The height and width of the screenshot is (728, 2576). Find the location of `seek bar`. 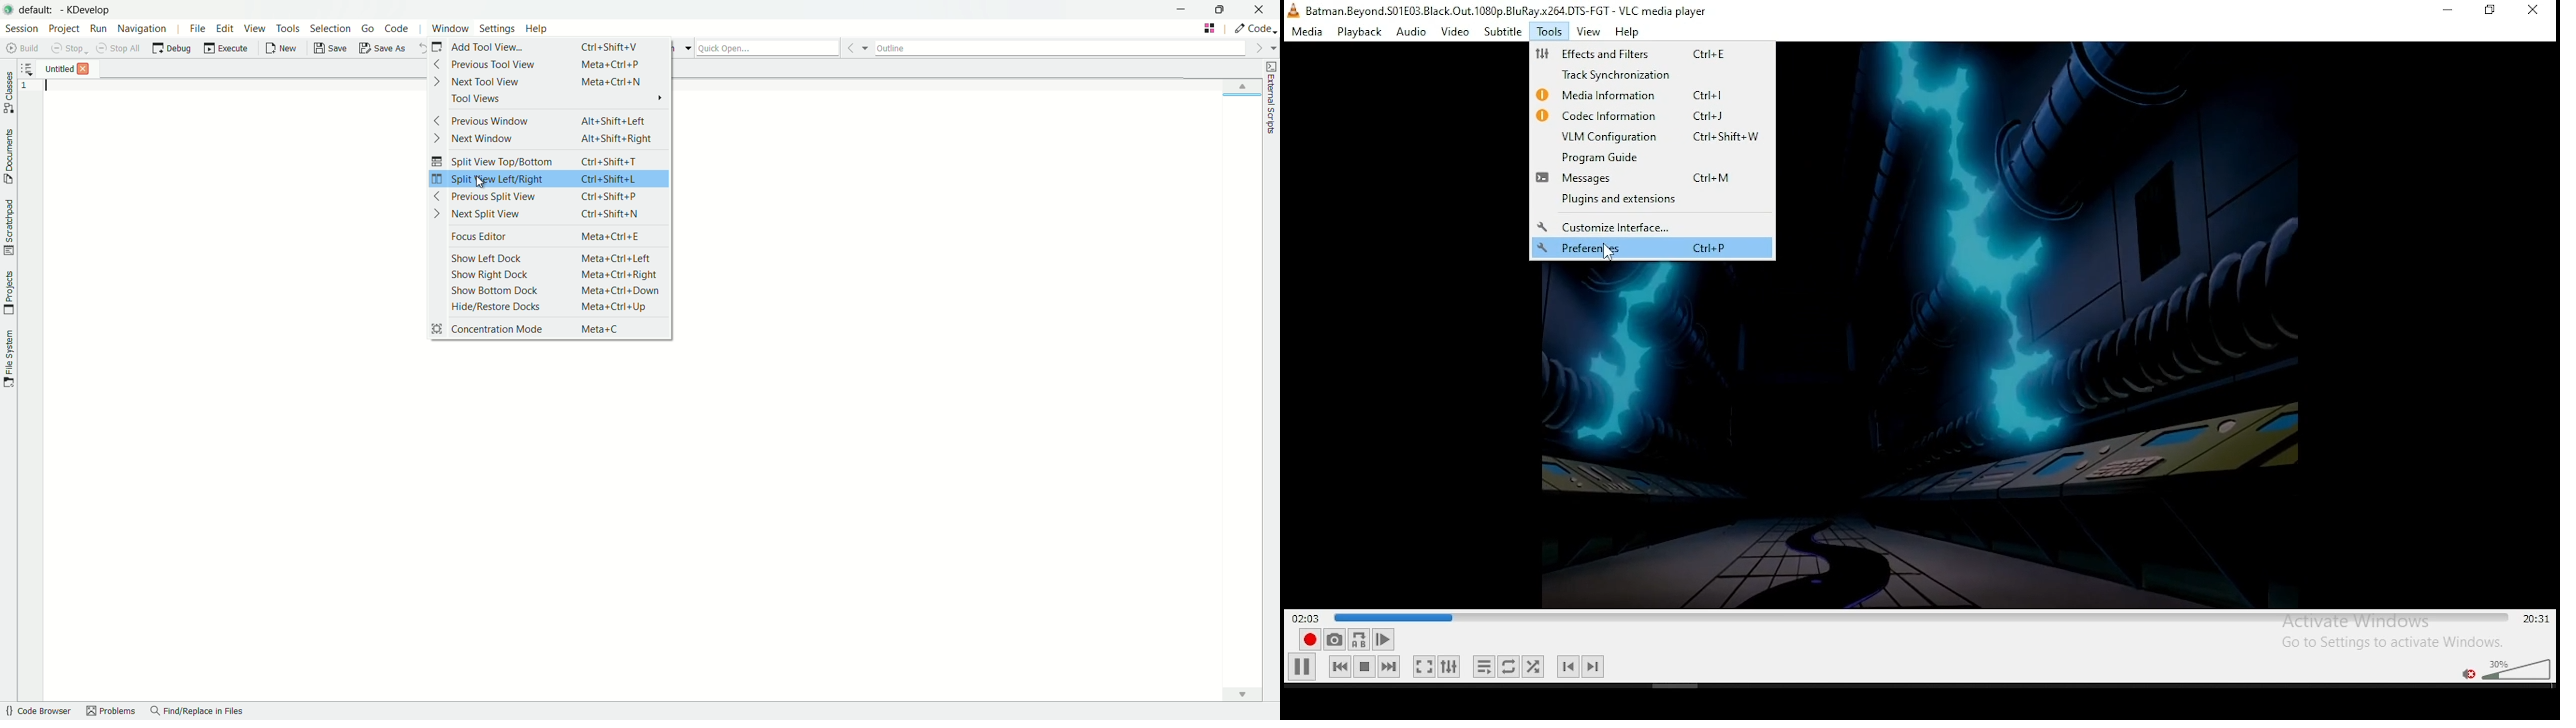

seek bar is located at coordinates (1923, 618).